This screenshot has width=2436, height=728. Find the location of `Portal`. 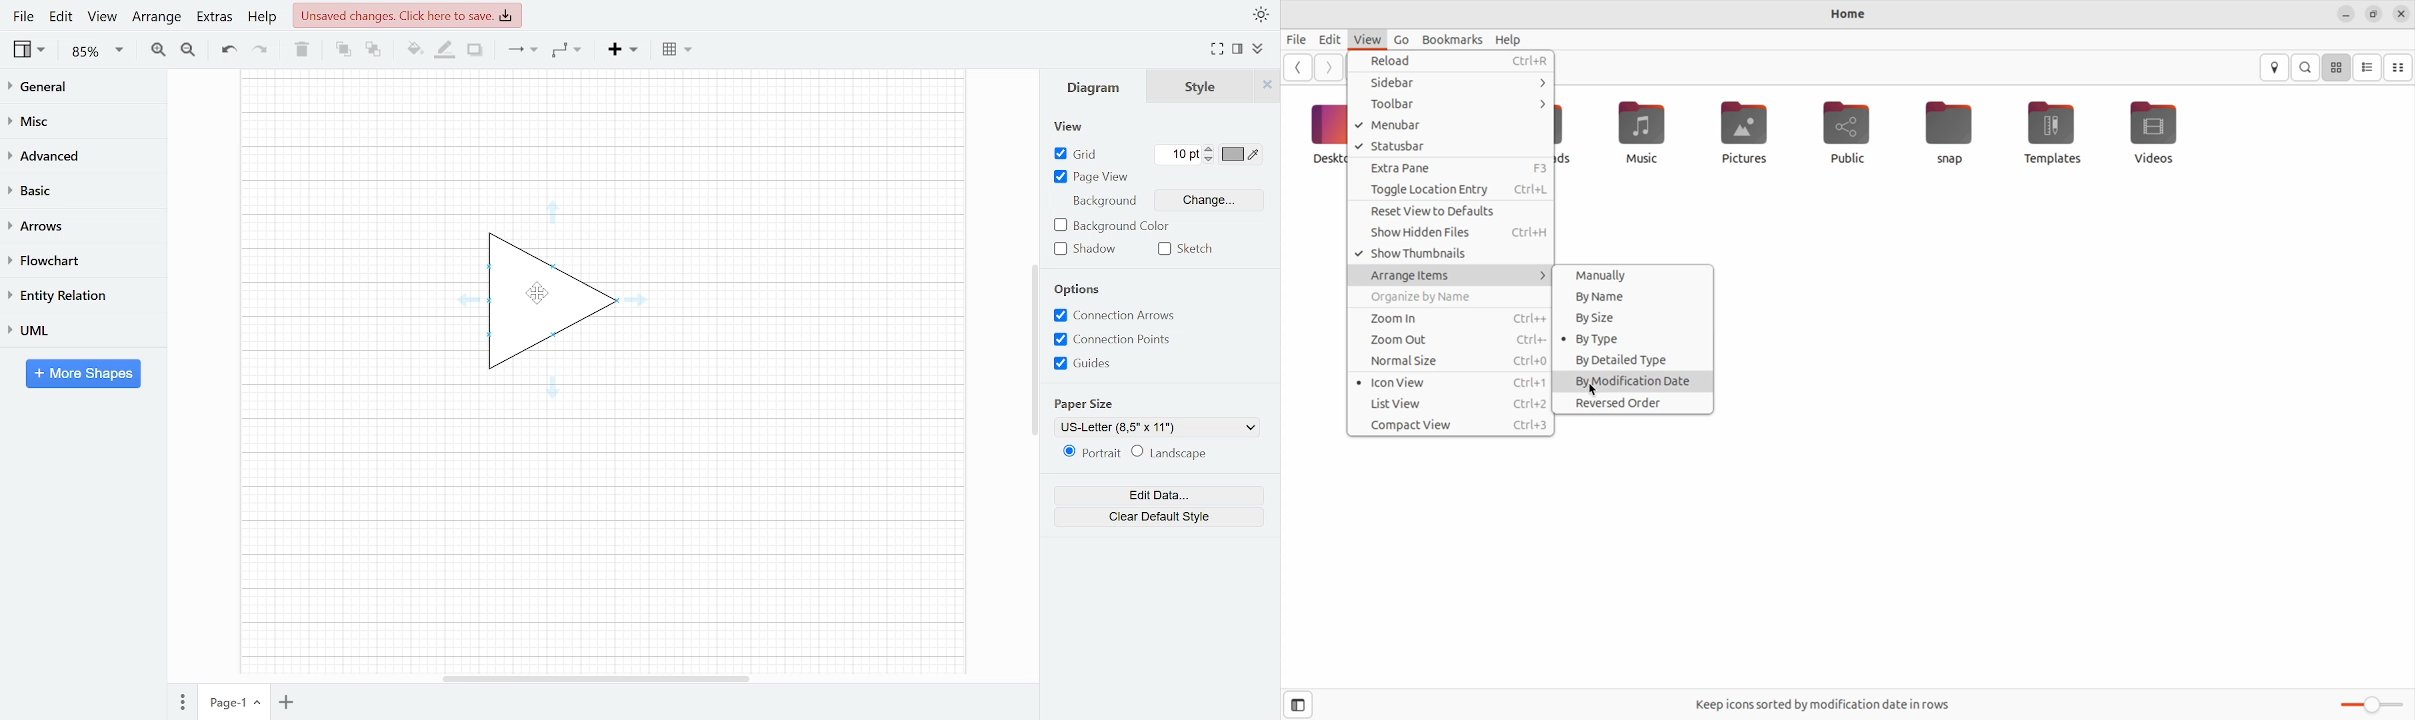

Portal is located at coordinates (1087, 453).